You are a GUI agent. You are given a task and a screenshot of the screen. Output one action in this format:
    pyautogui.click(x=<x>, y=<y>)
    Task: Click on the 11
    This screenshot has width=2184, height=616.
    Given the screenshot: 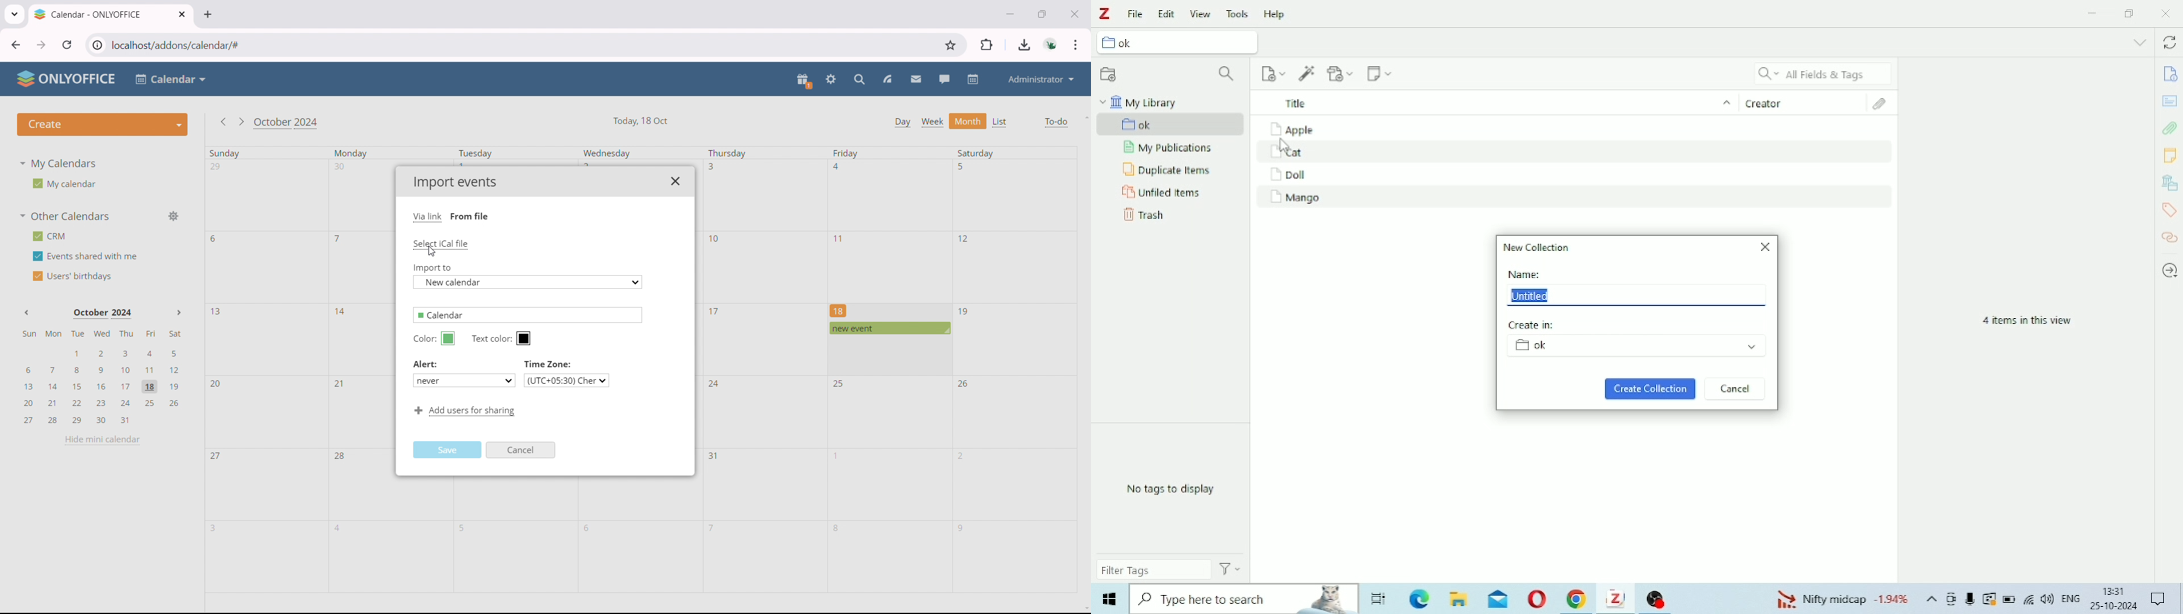 What is the action you would take?
    pyautogui.click(x=841, y=239)
    